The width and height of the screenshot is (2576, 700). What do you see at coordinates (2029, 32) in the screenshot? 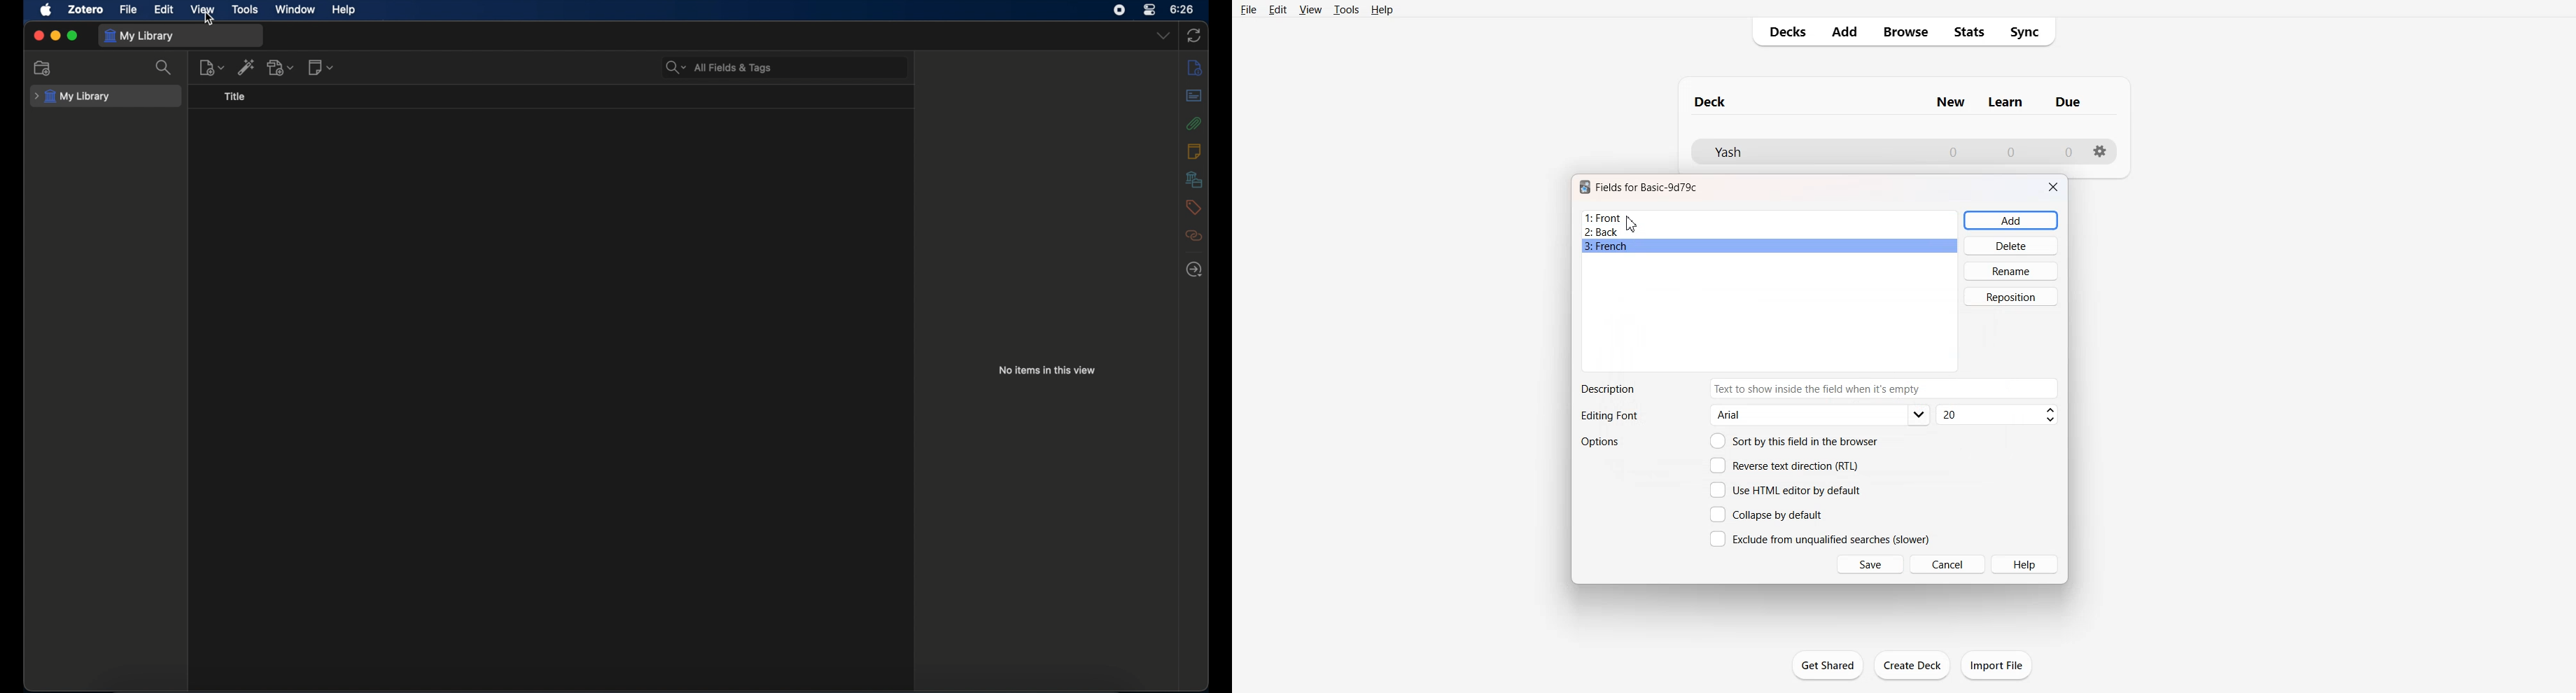
I see `Sync` at bounding box center [2029, 32].